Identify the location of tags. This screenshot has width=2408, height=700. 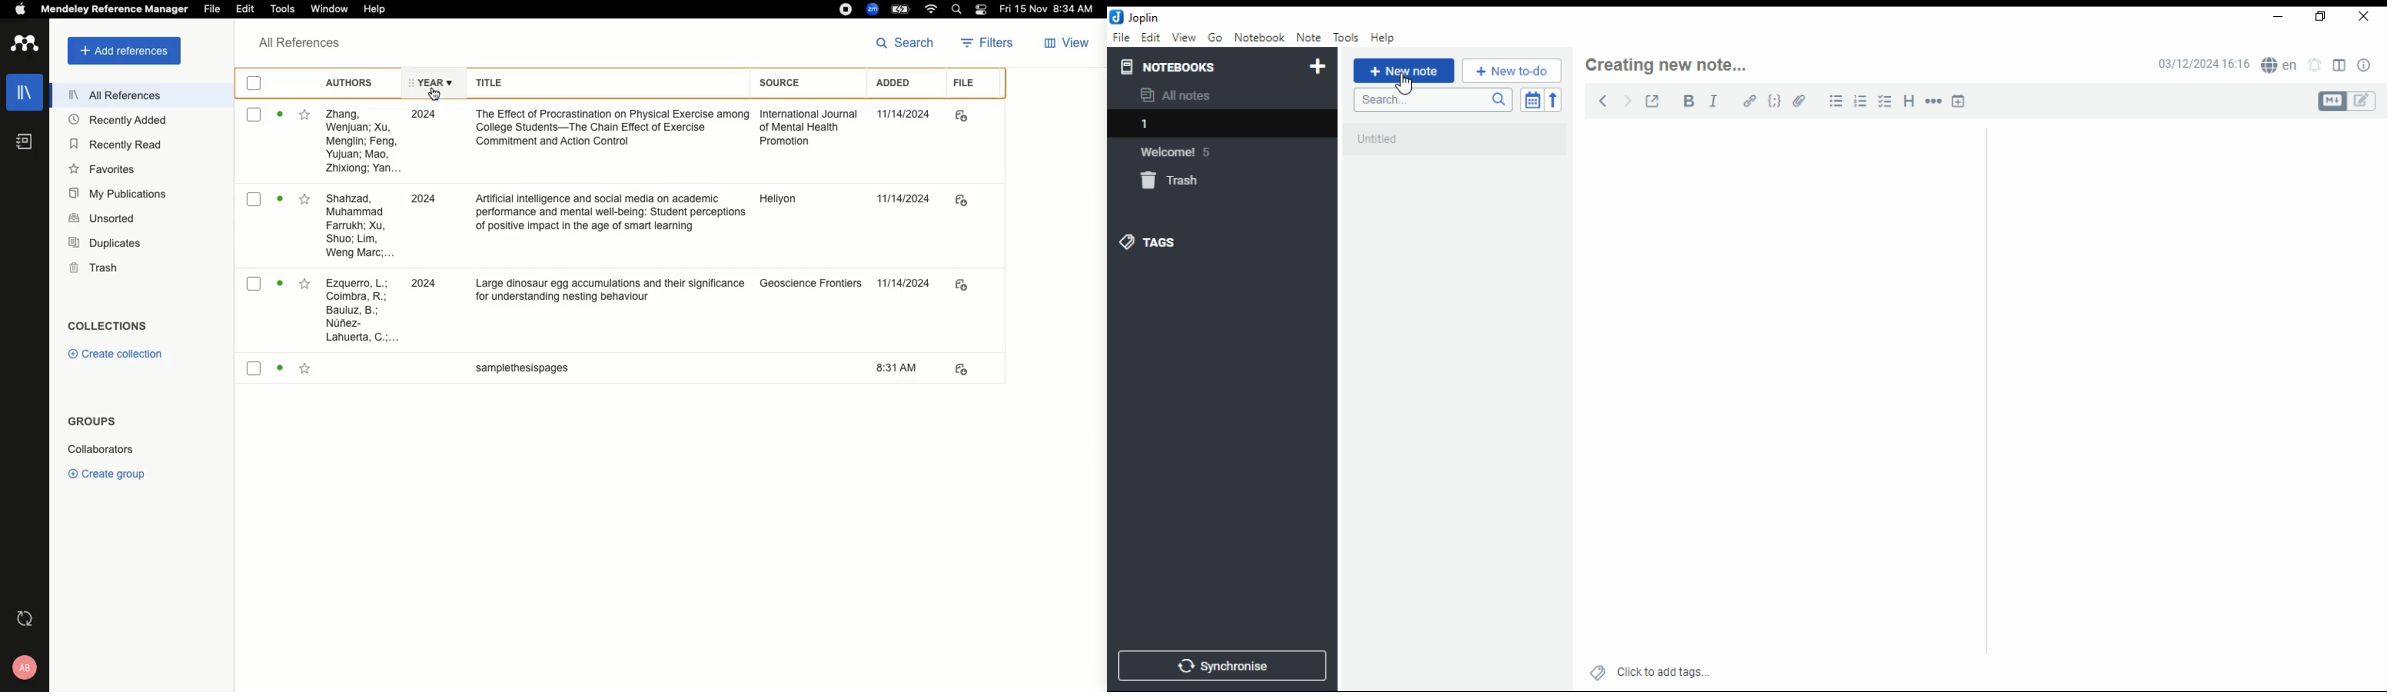
(1148, 241).